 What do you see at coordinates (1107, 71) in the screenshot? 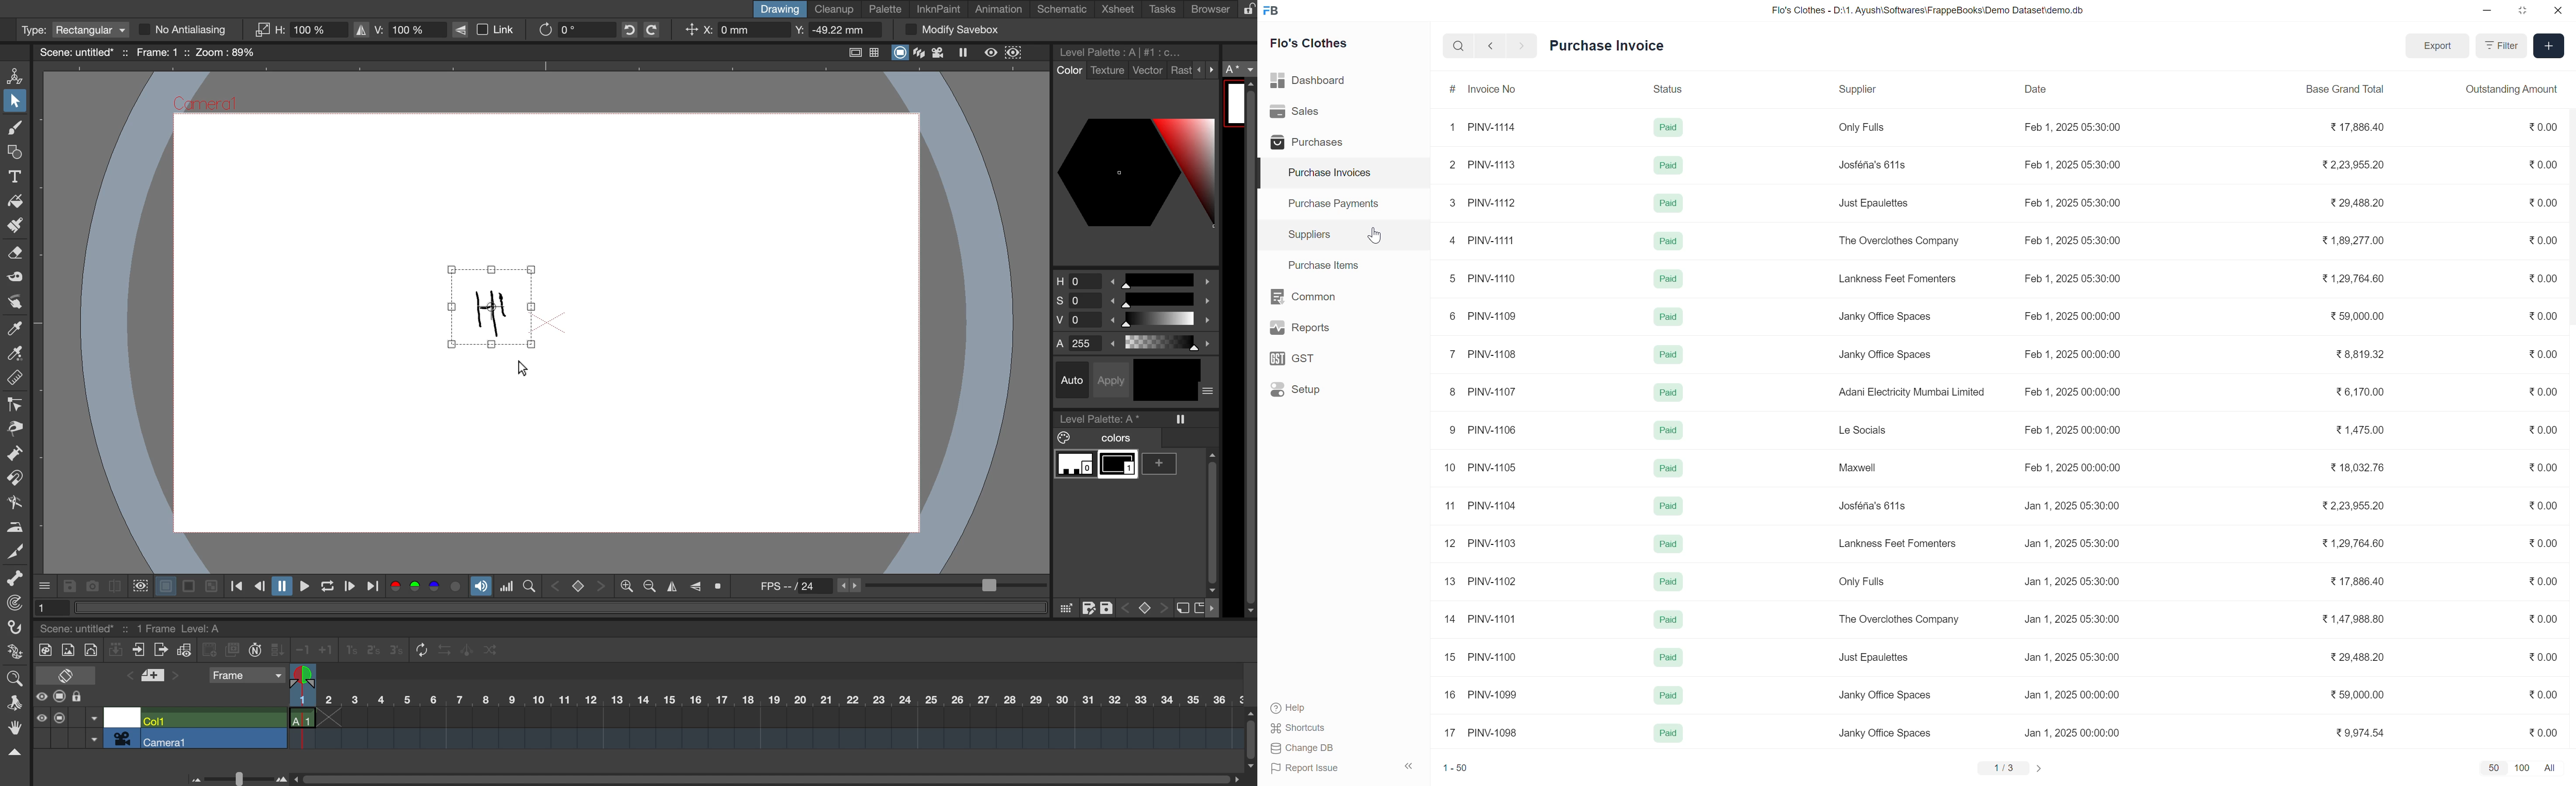
I see `texture` at bounding box center [1107, 71].